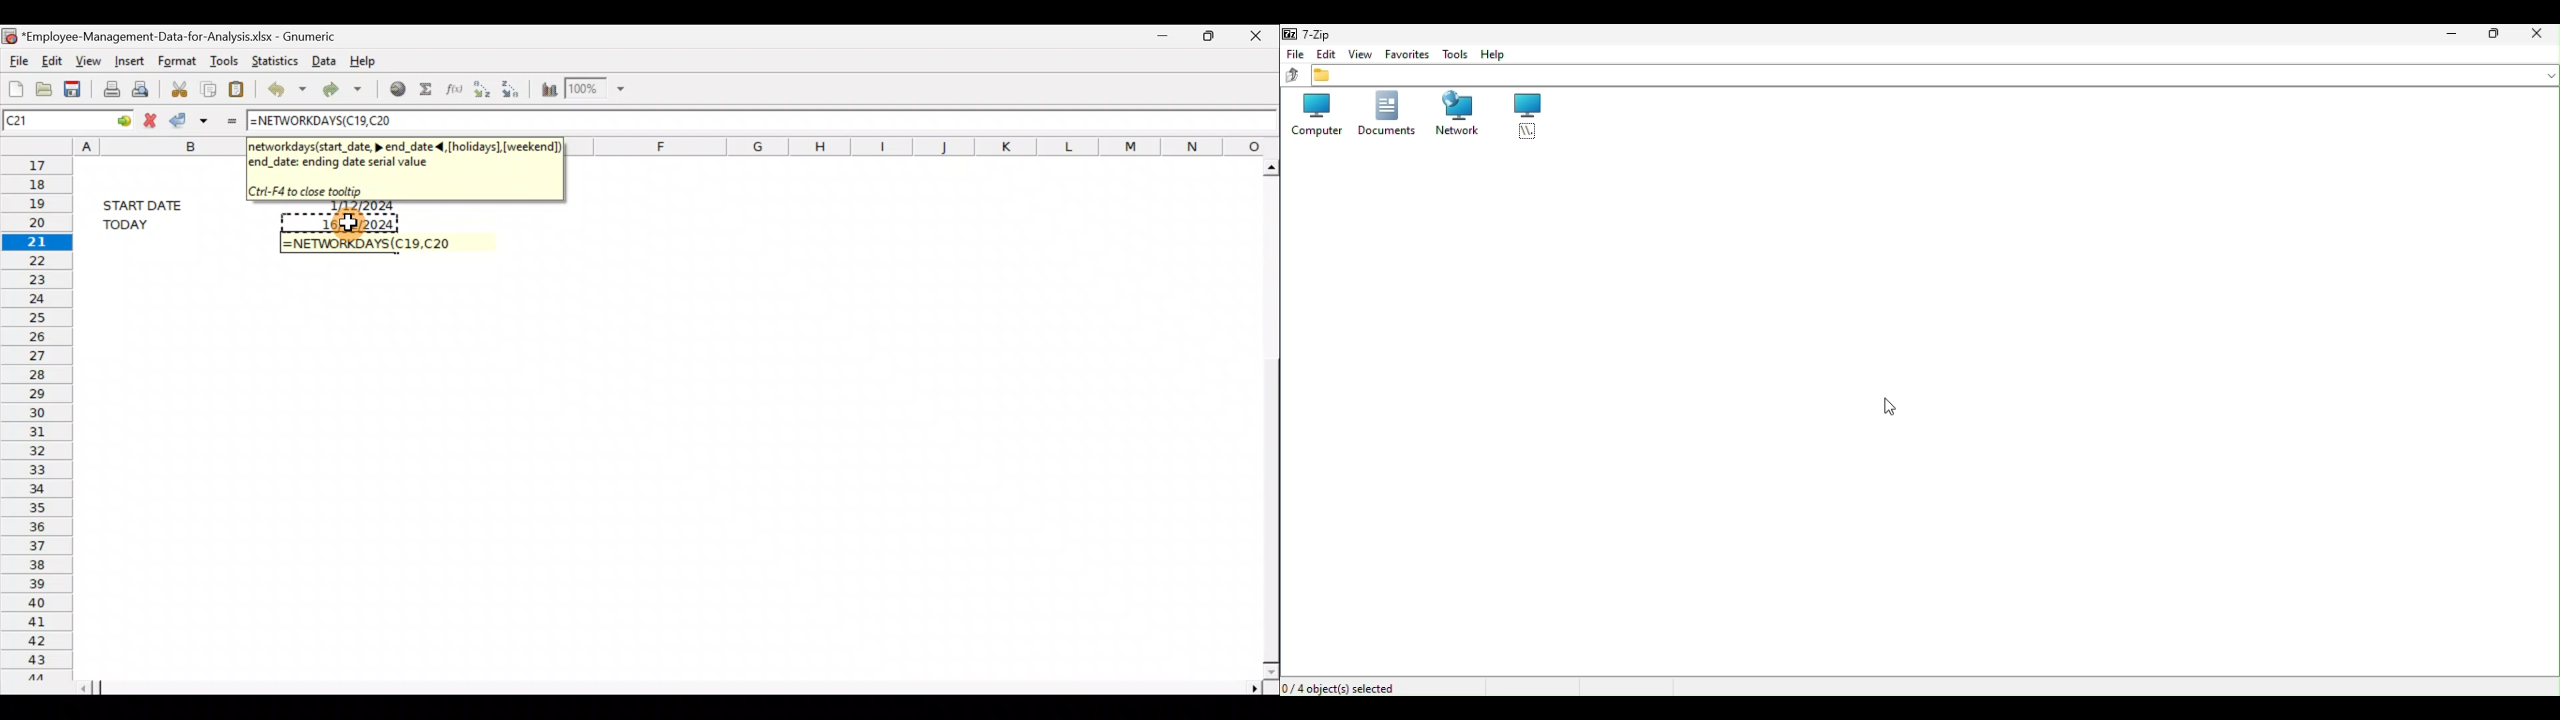 Image resolution: width=2576 pixels, height=728 pixels. Describe the element at coordinates (89, 60) in the screenshot. I see `View` at that location.